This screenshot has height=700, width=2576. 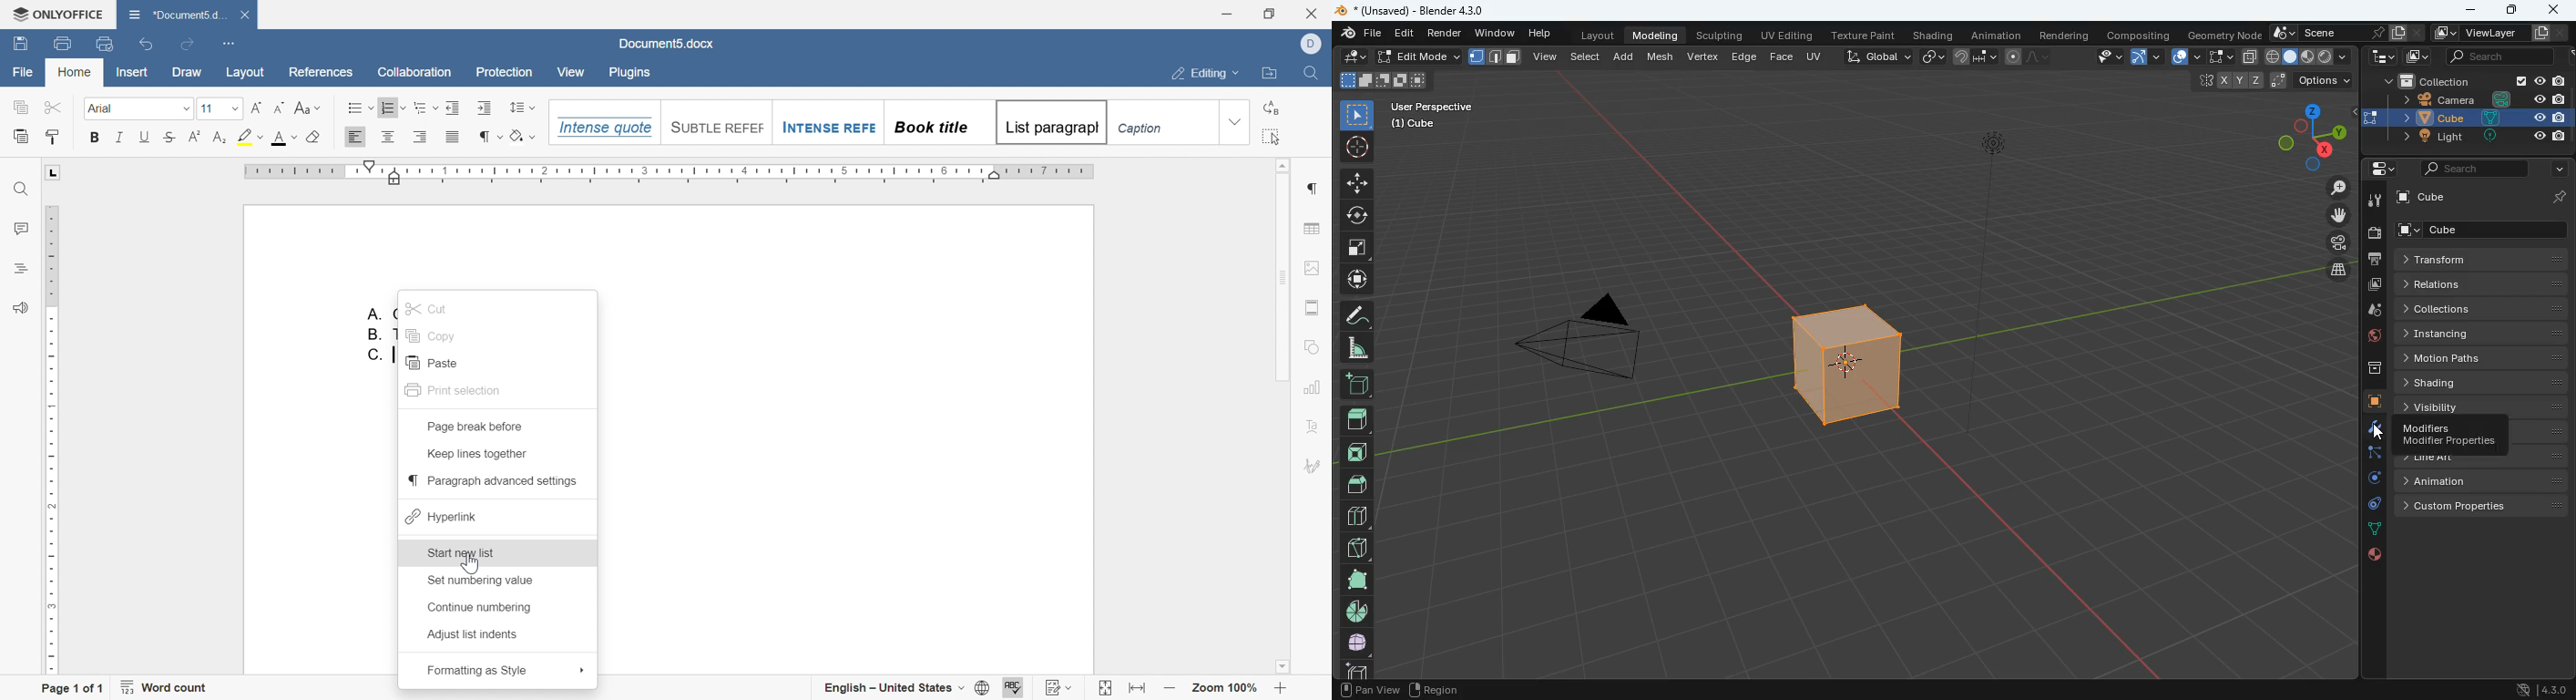 What do you see at coordinates (324, 73) in the screenshot?
I see `references` at bounding box center [324, 73].